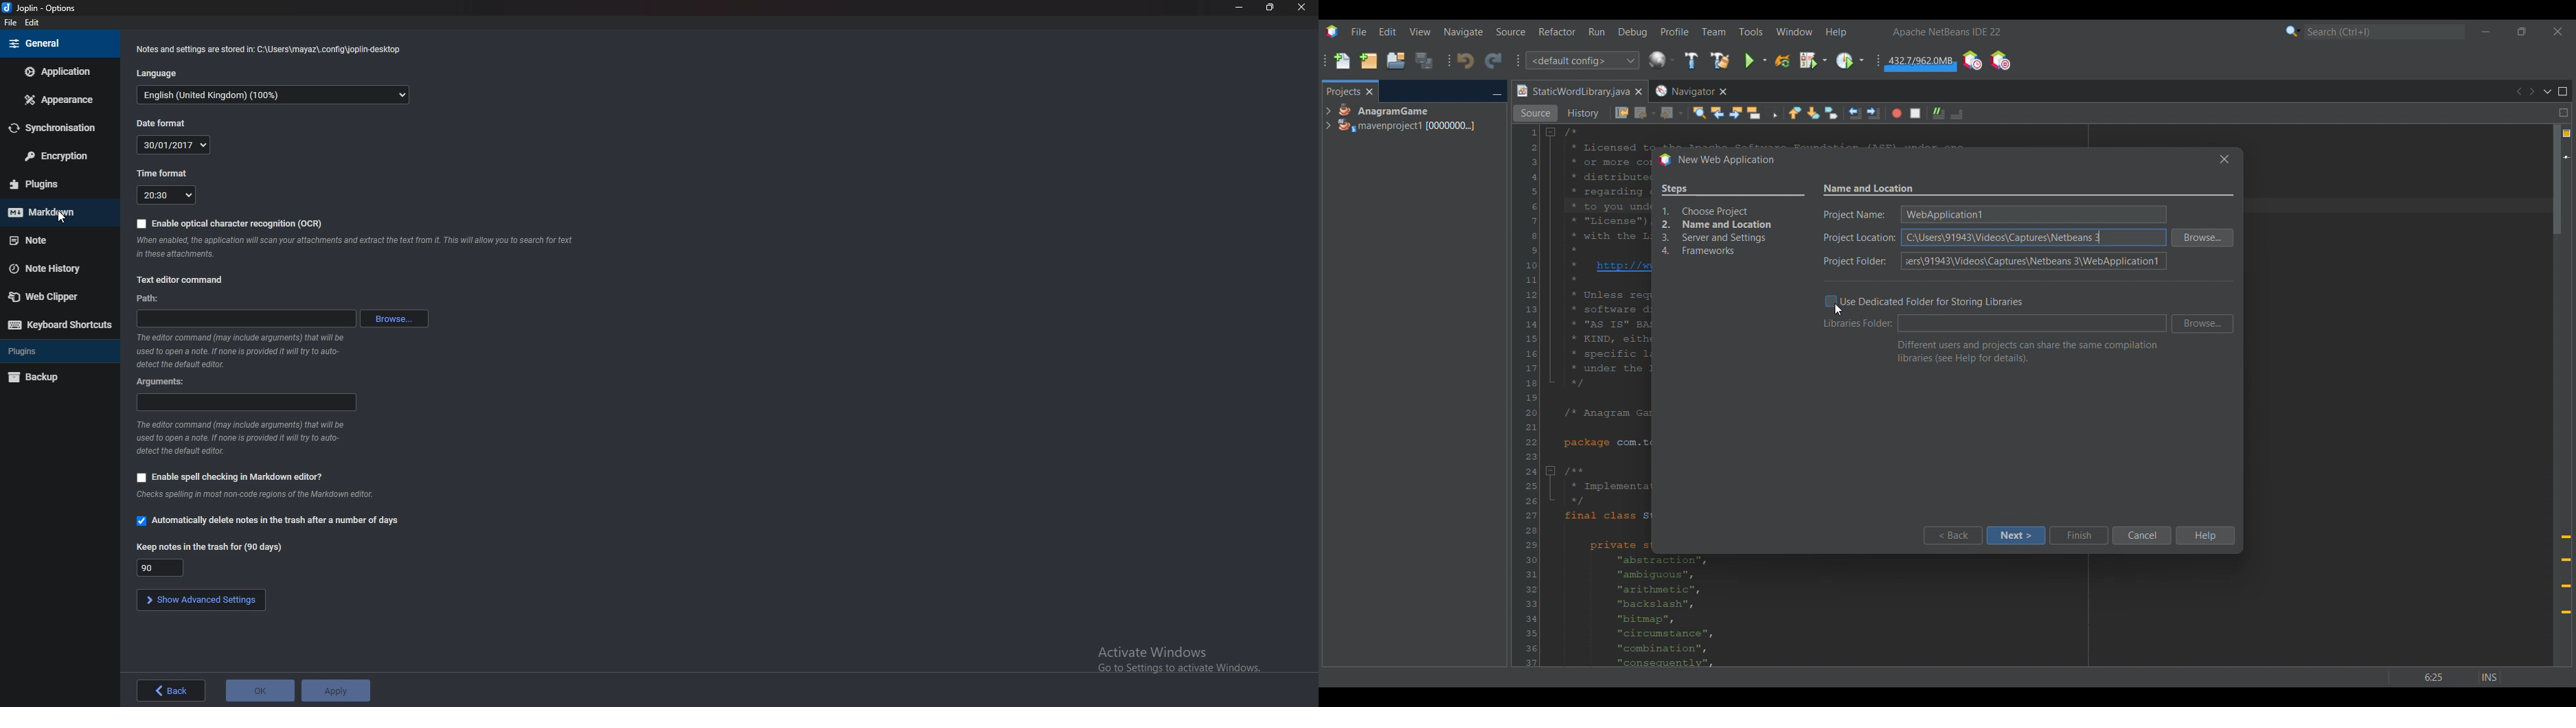 This screenshot has width=2576, height=728. I want to click on Apply, so click(334, 690).